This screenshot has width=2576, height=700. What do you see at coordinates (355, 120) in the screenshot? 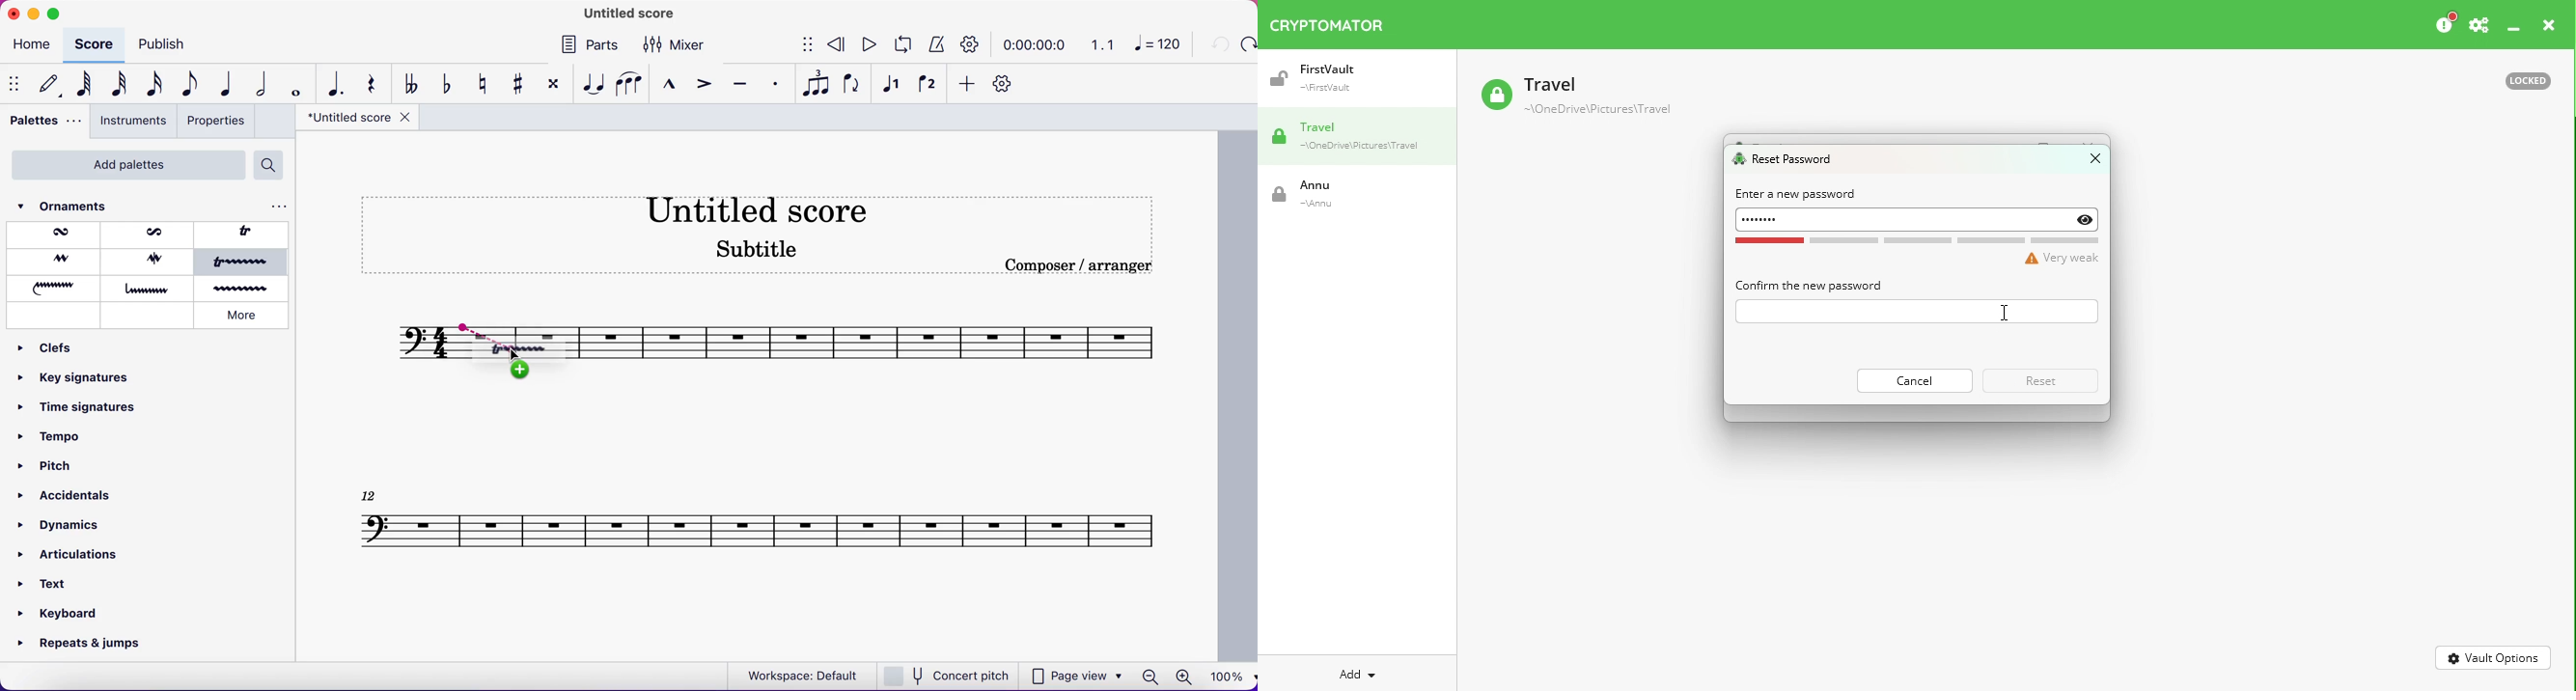
I see `title` at bounding box center [355, 120].